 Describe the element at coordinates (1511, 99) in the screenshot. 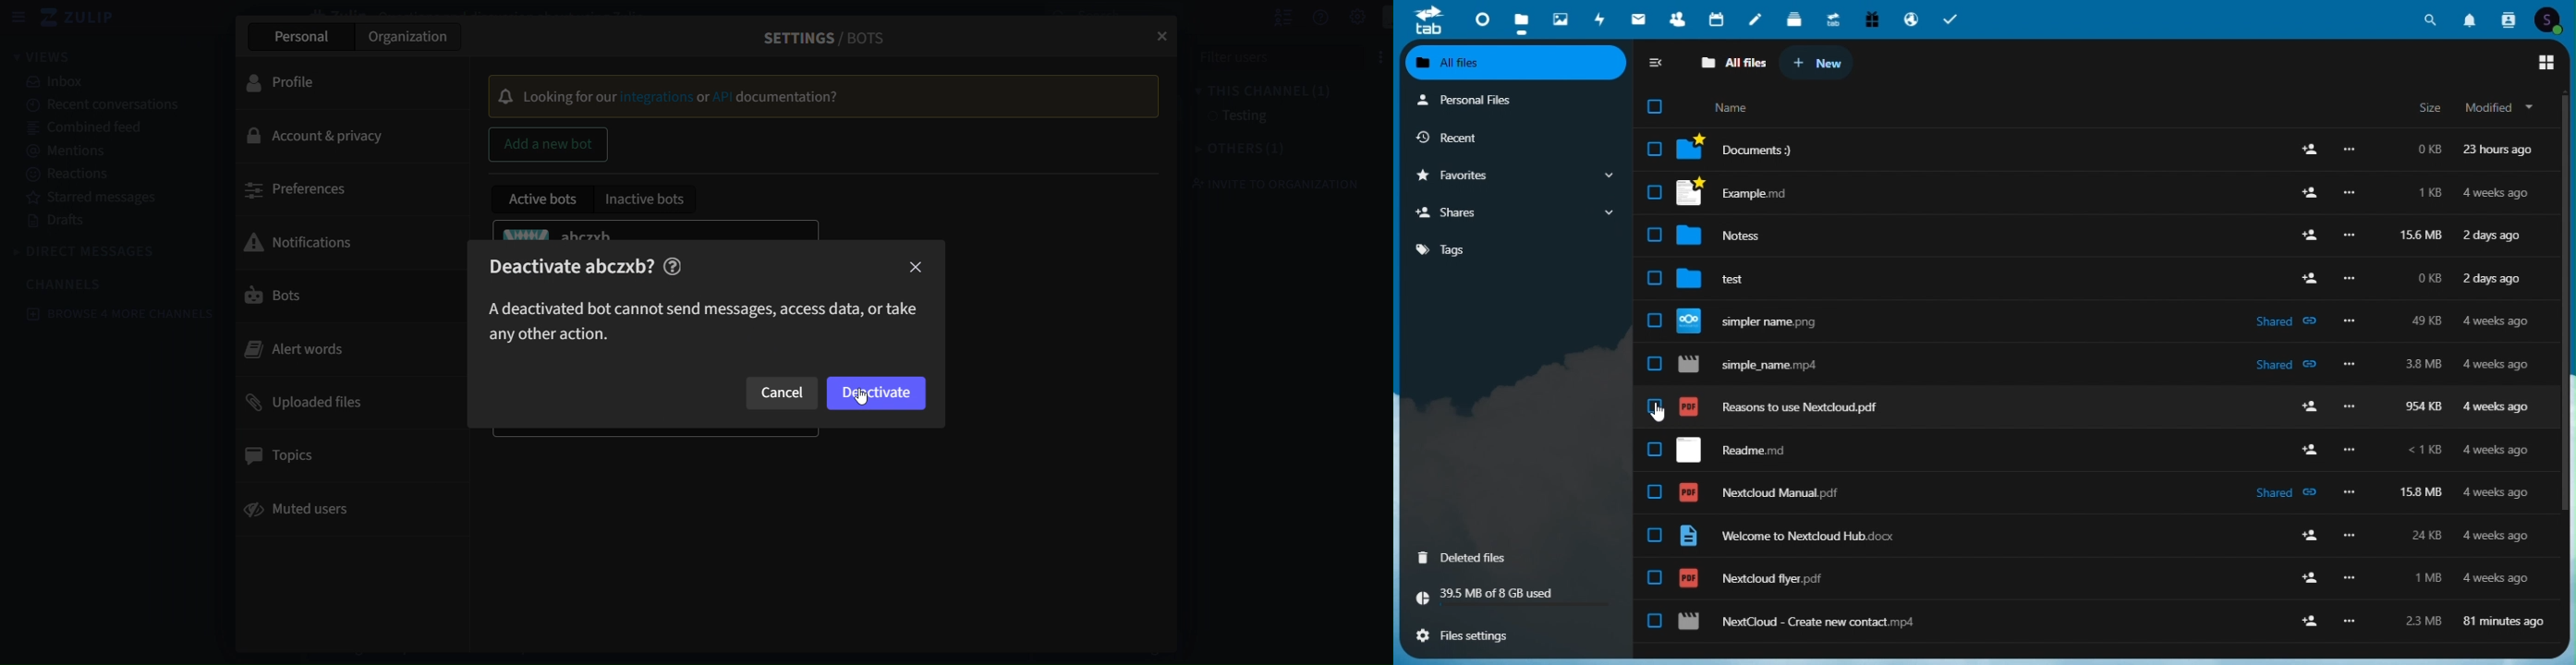

I see `personal files` at that location.